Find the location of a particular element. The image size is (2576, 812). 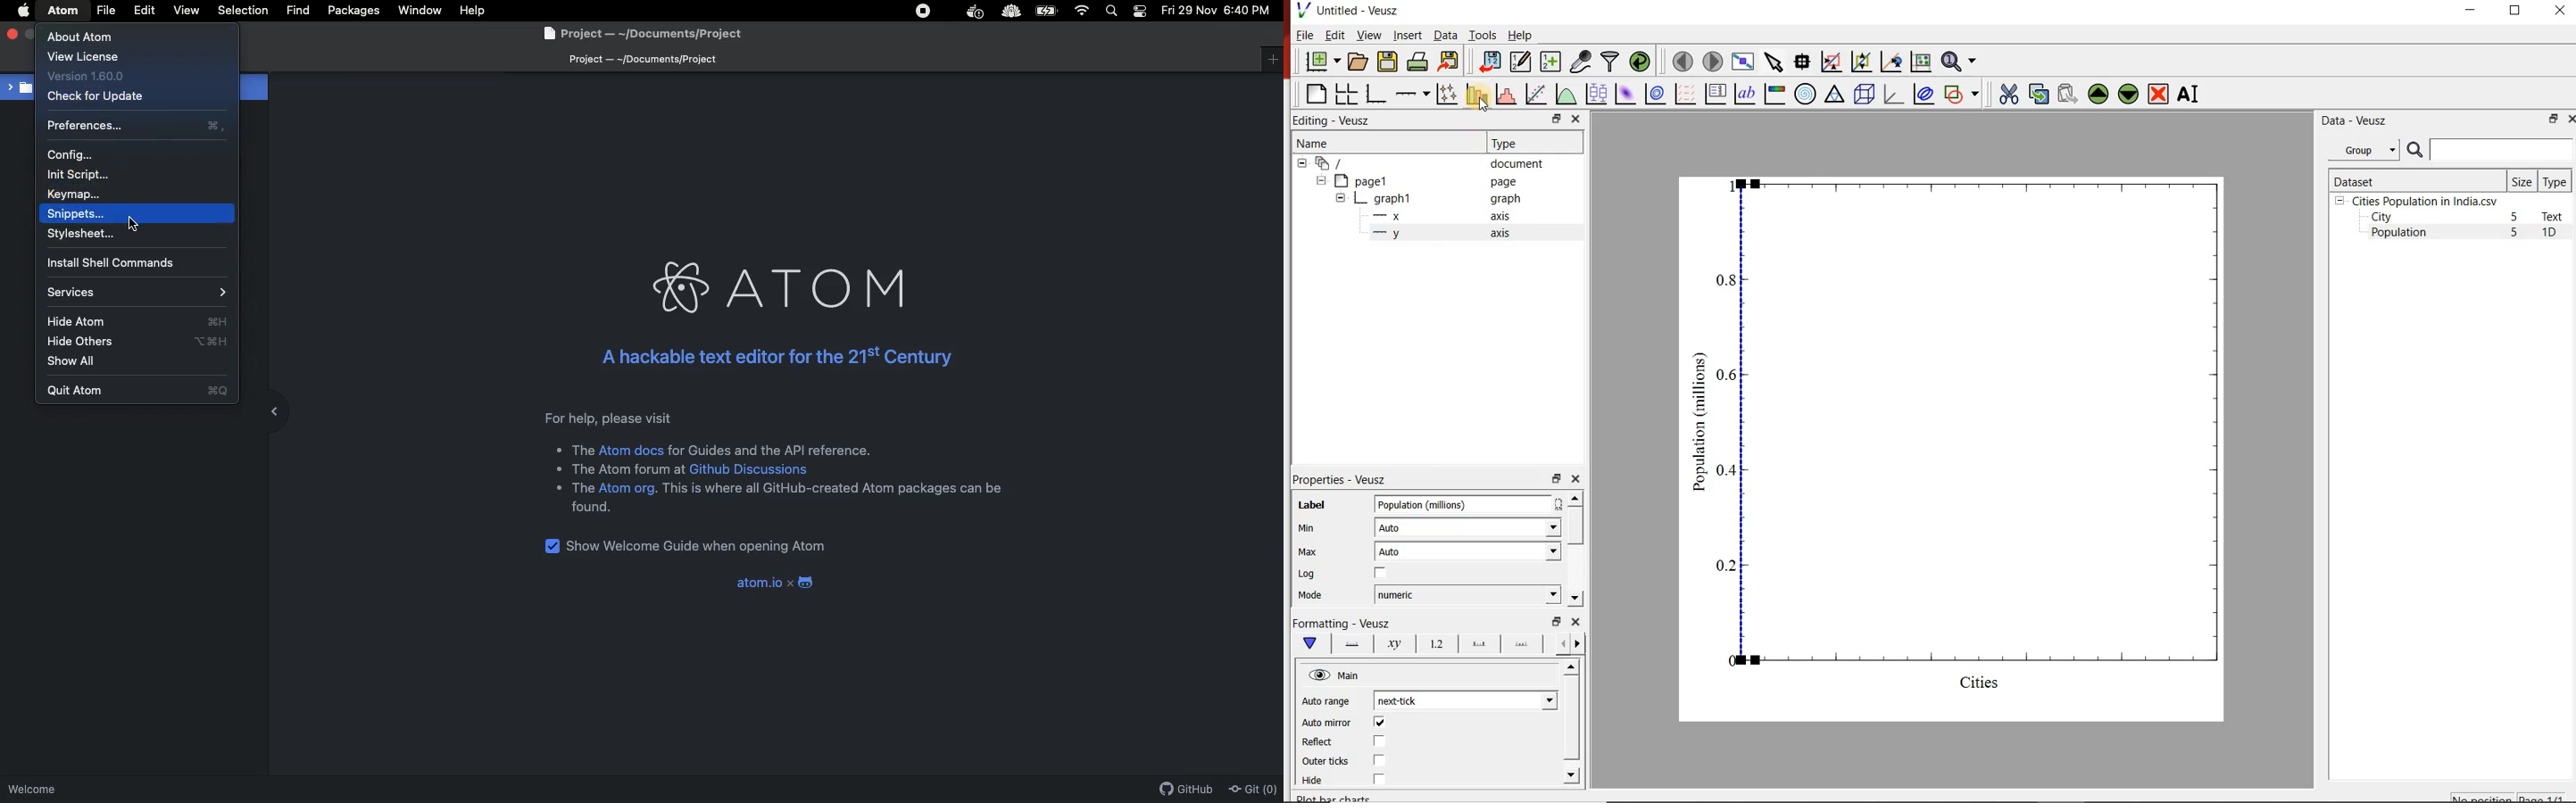

check/uncheck is located at coordinates (1380, 741).